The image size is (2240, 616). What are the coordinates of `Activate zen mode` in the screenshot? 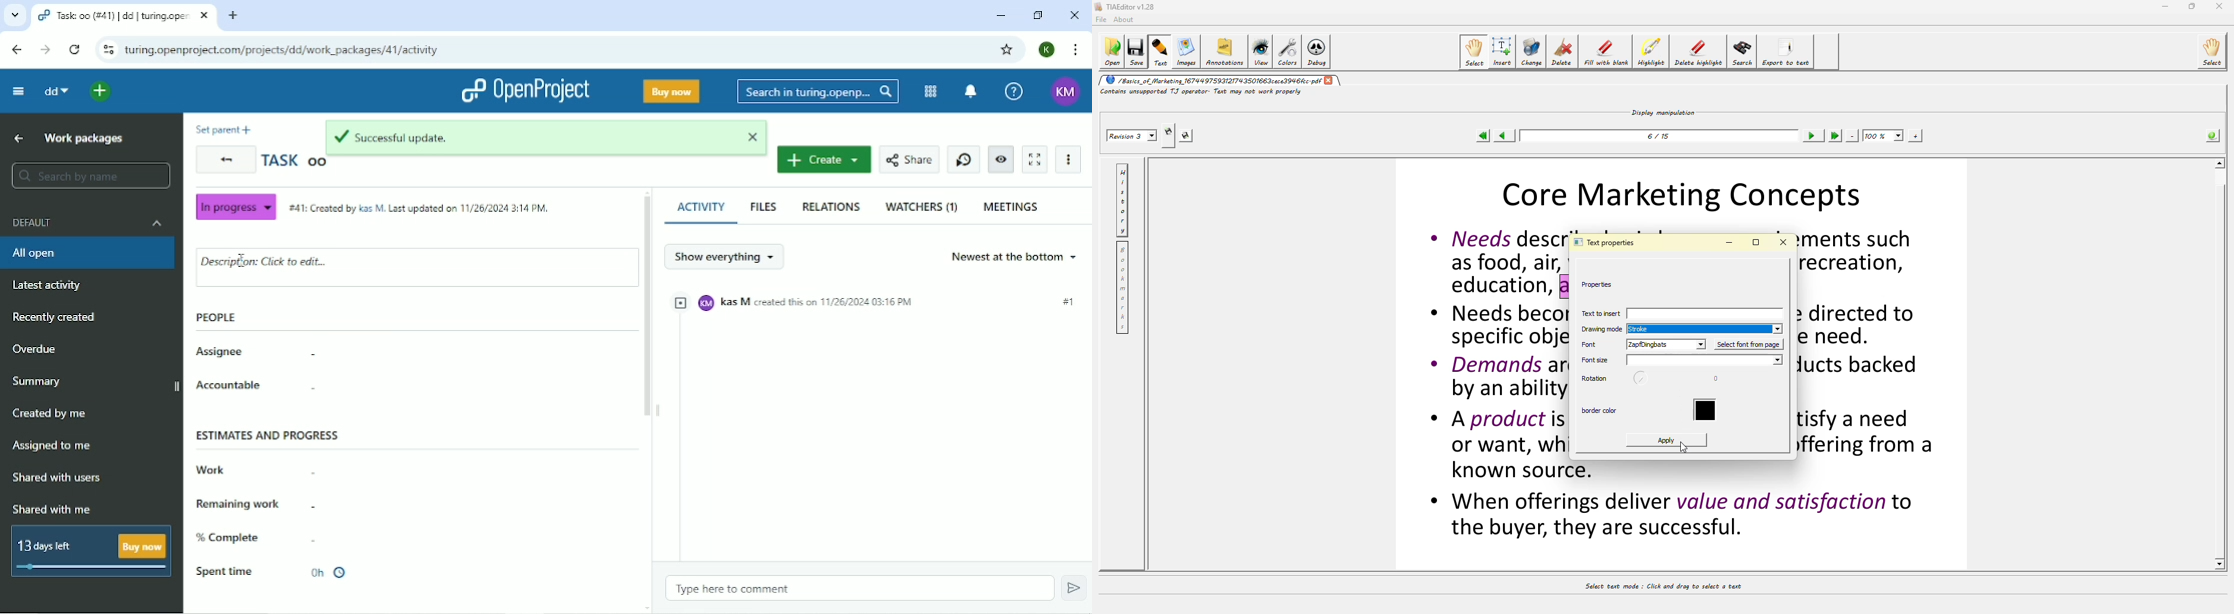 It's located at (1035, 160).